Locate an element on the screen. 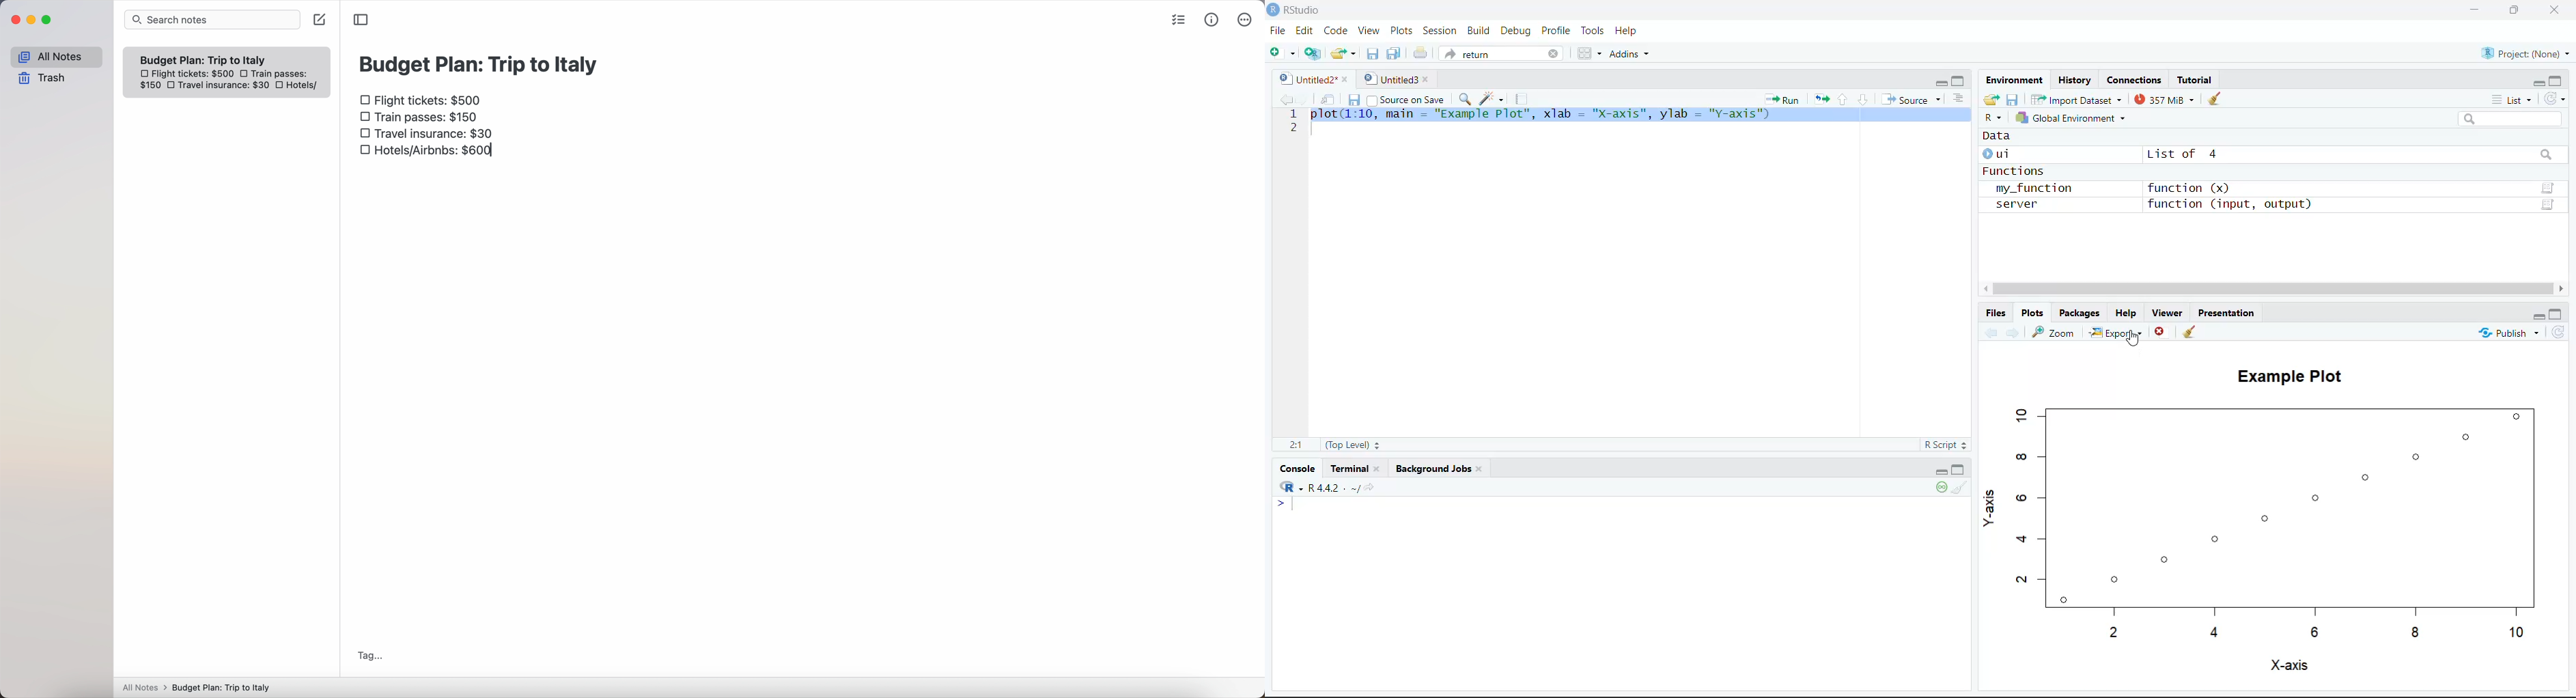  Prompt cursor is located at coordinates (1279, 503).